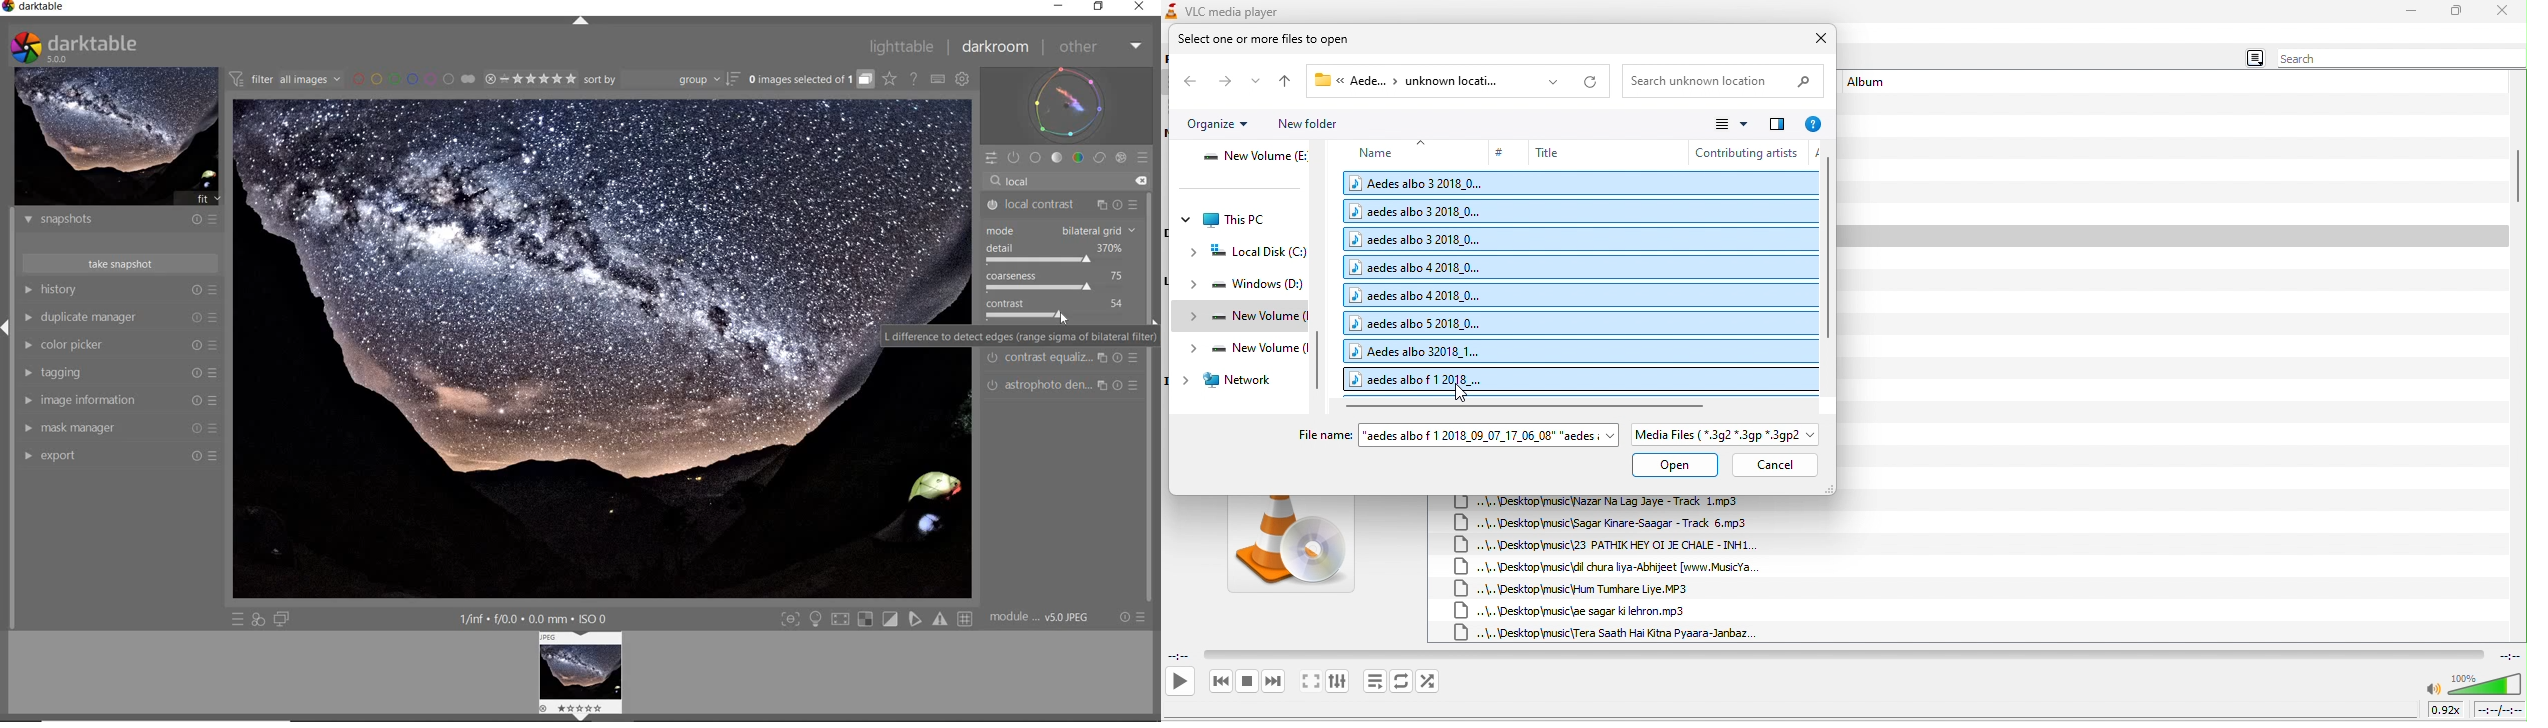  I want to click on COLOR PICKER, so click(26, 344).